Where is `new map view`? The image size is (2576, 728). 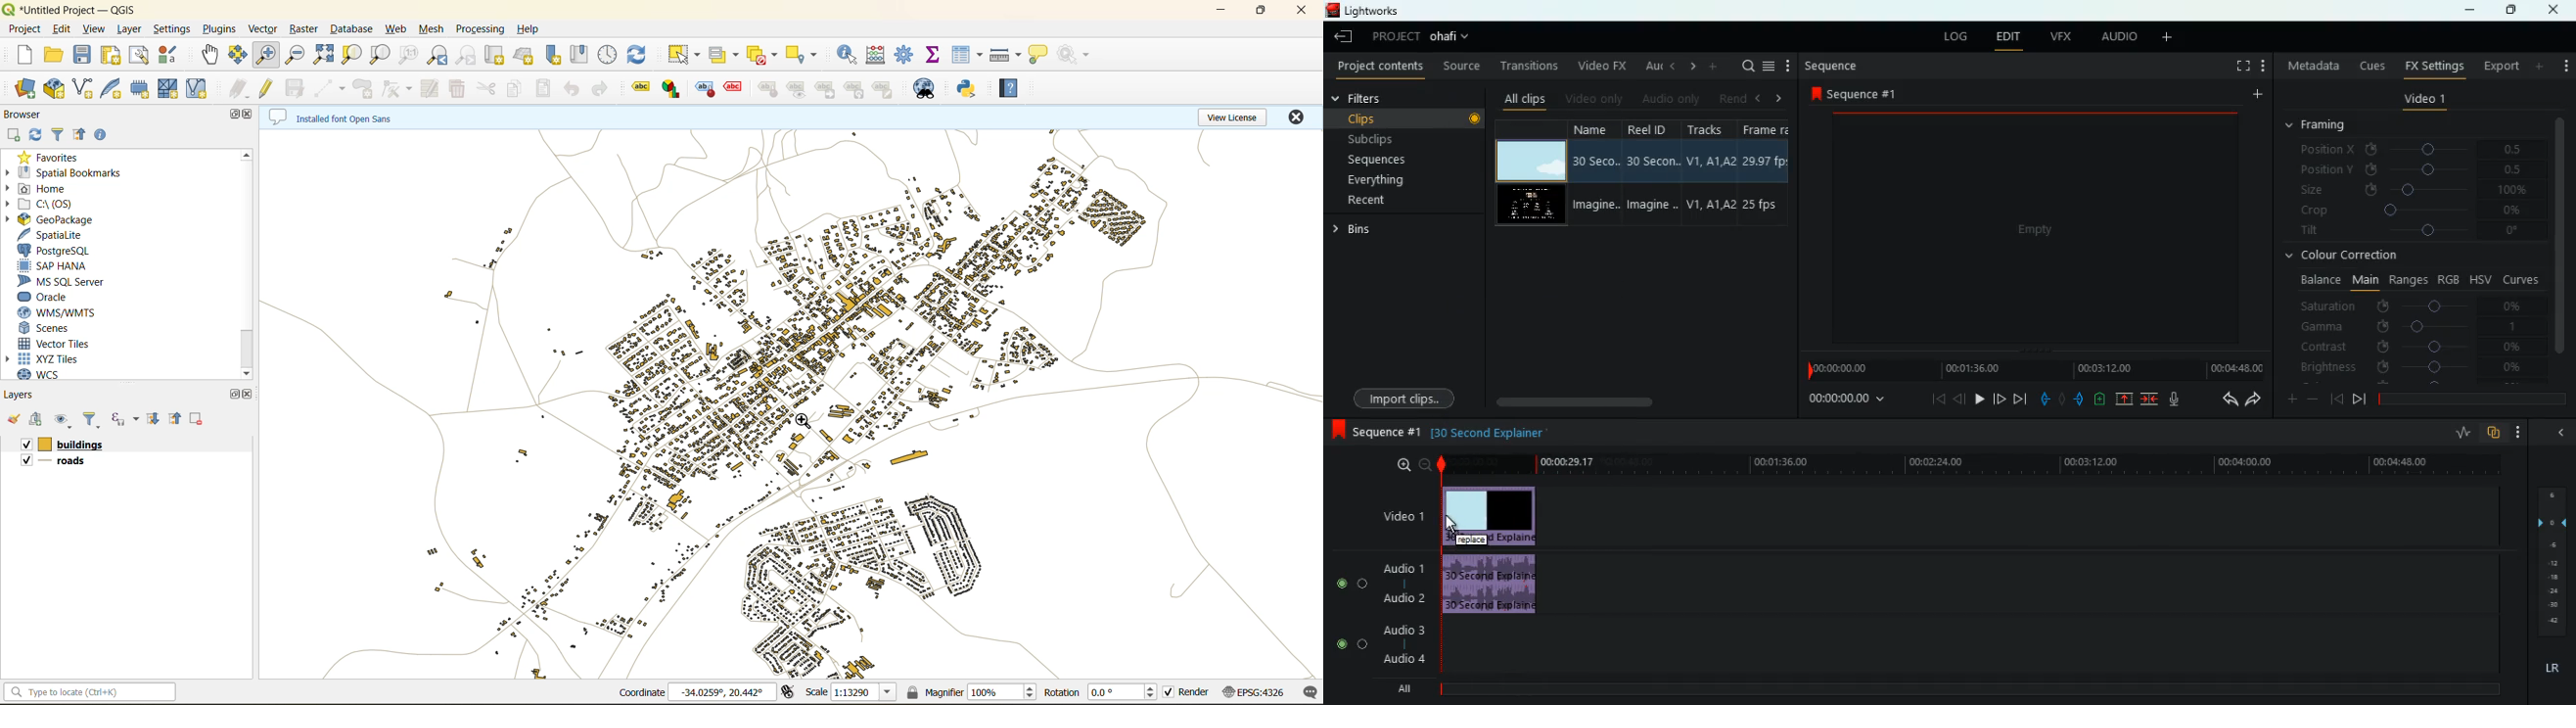
new map view is located at coordinates (497, 55).